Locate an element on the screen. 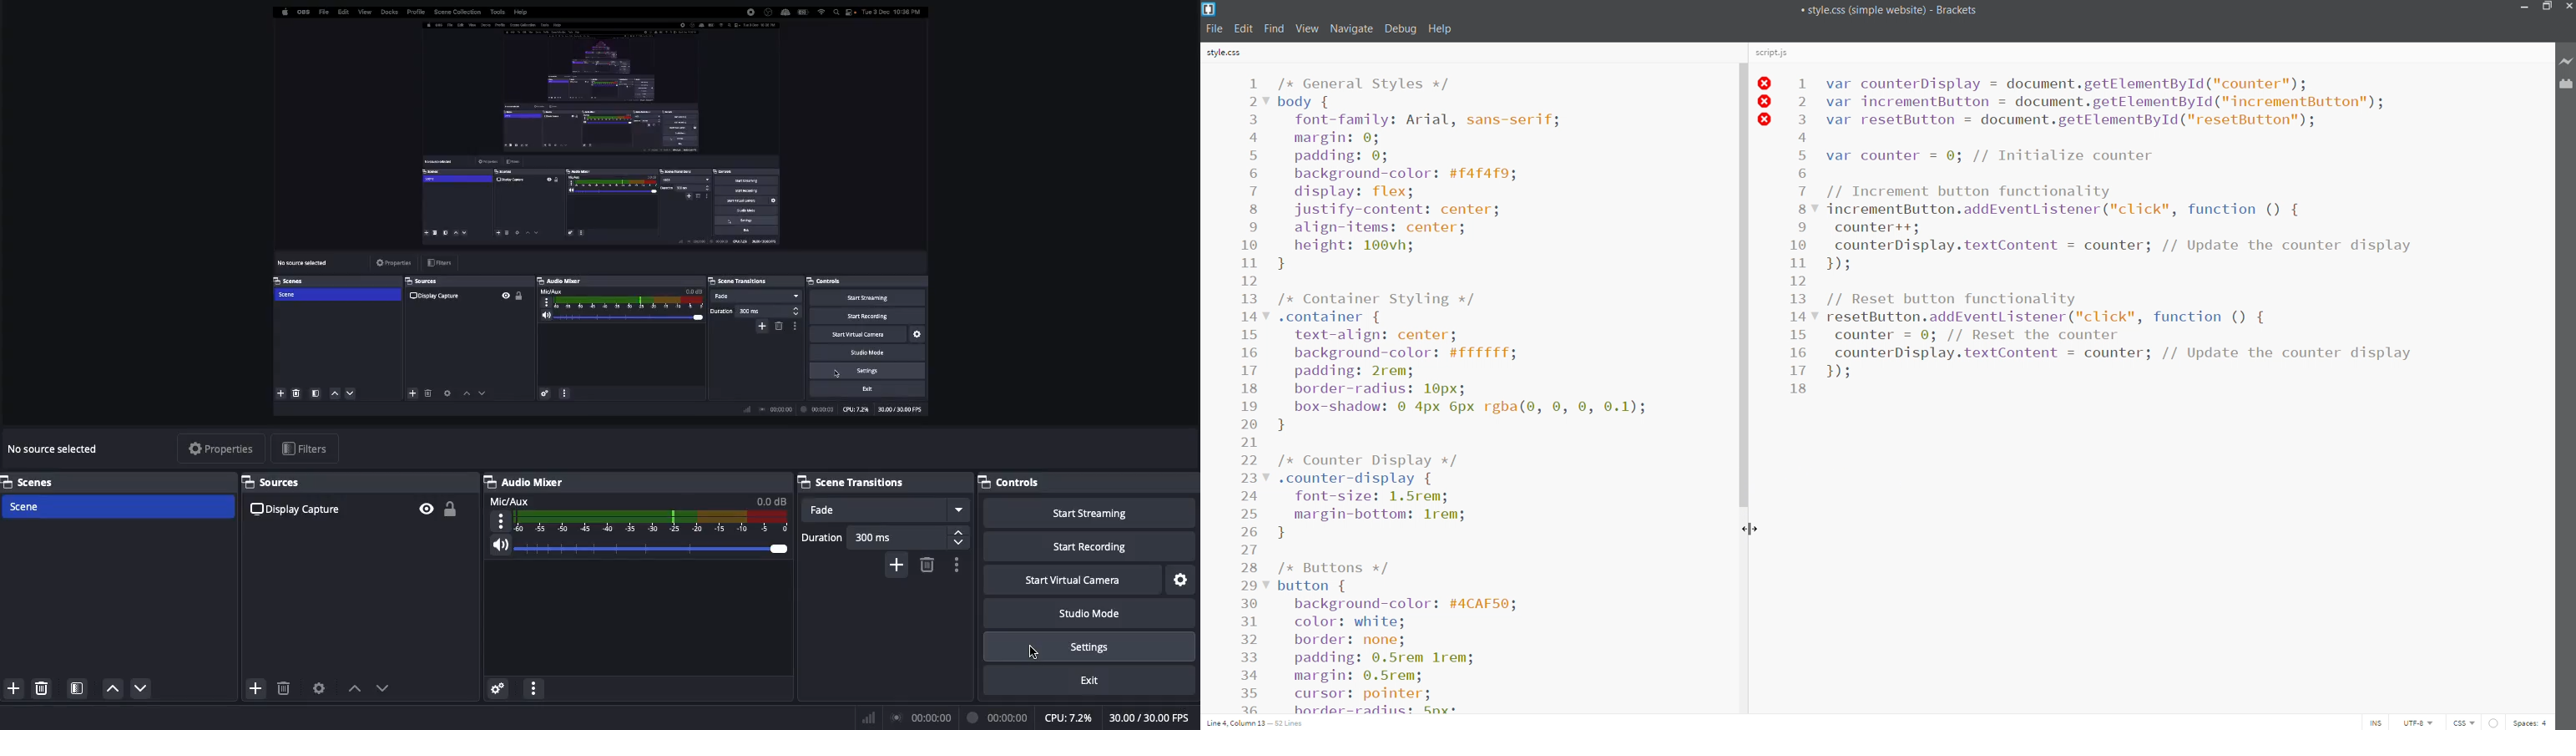 Image resolution: width=2576 pixels, height=756 pixels. Studio mode is located at coordinates (1094, 614).